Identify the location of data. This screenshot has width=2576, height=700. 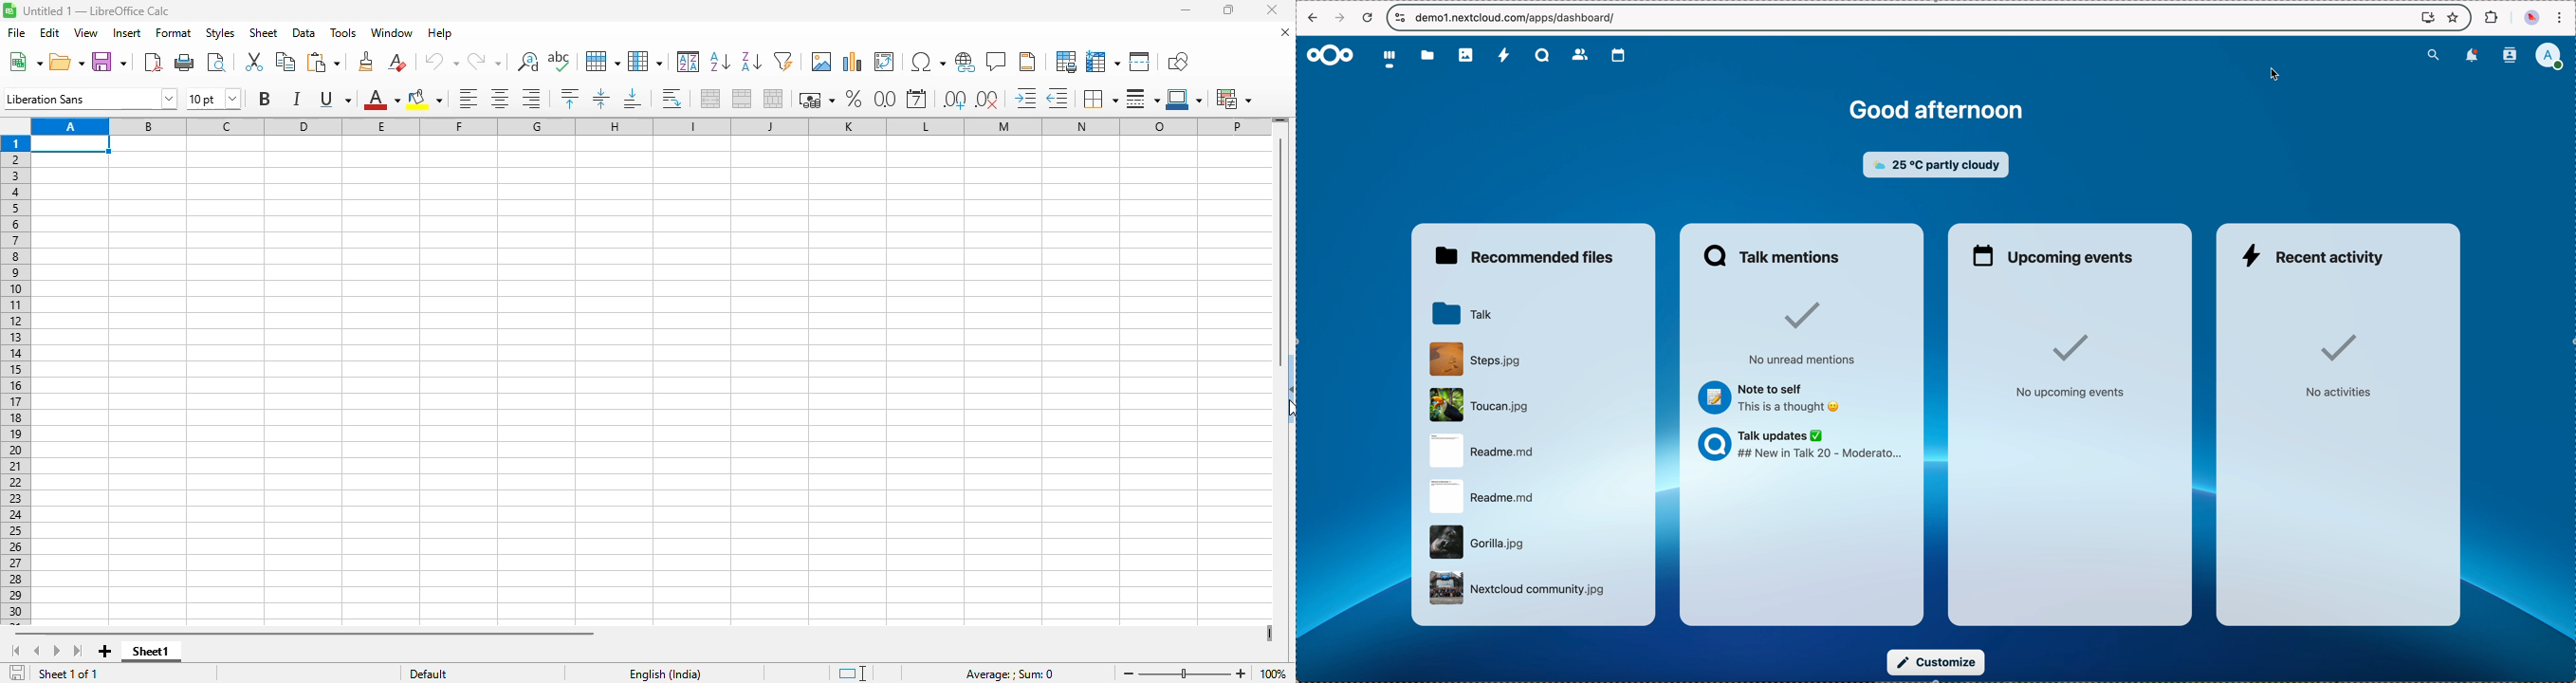
(304, 33).